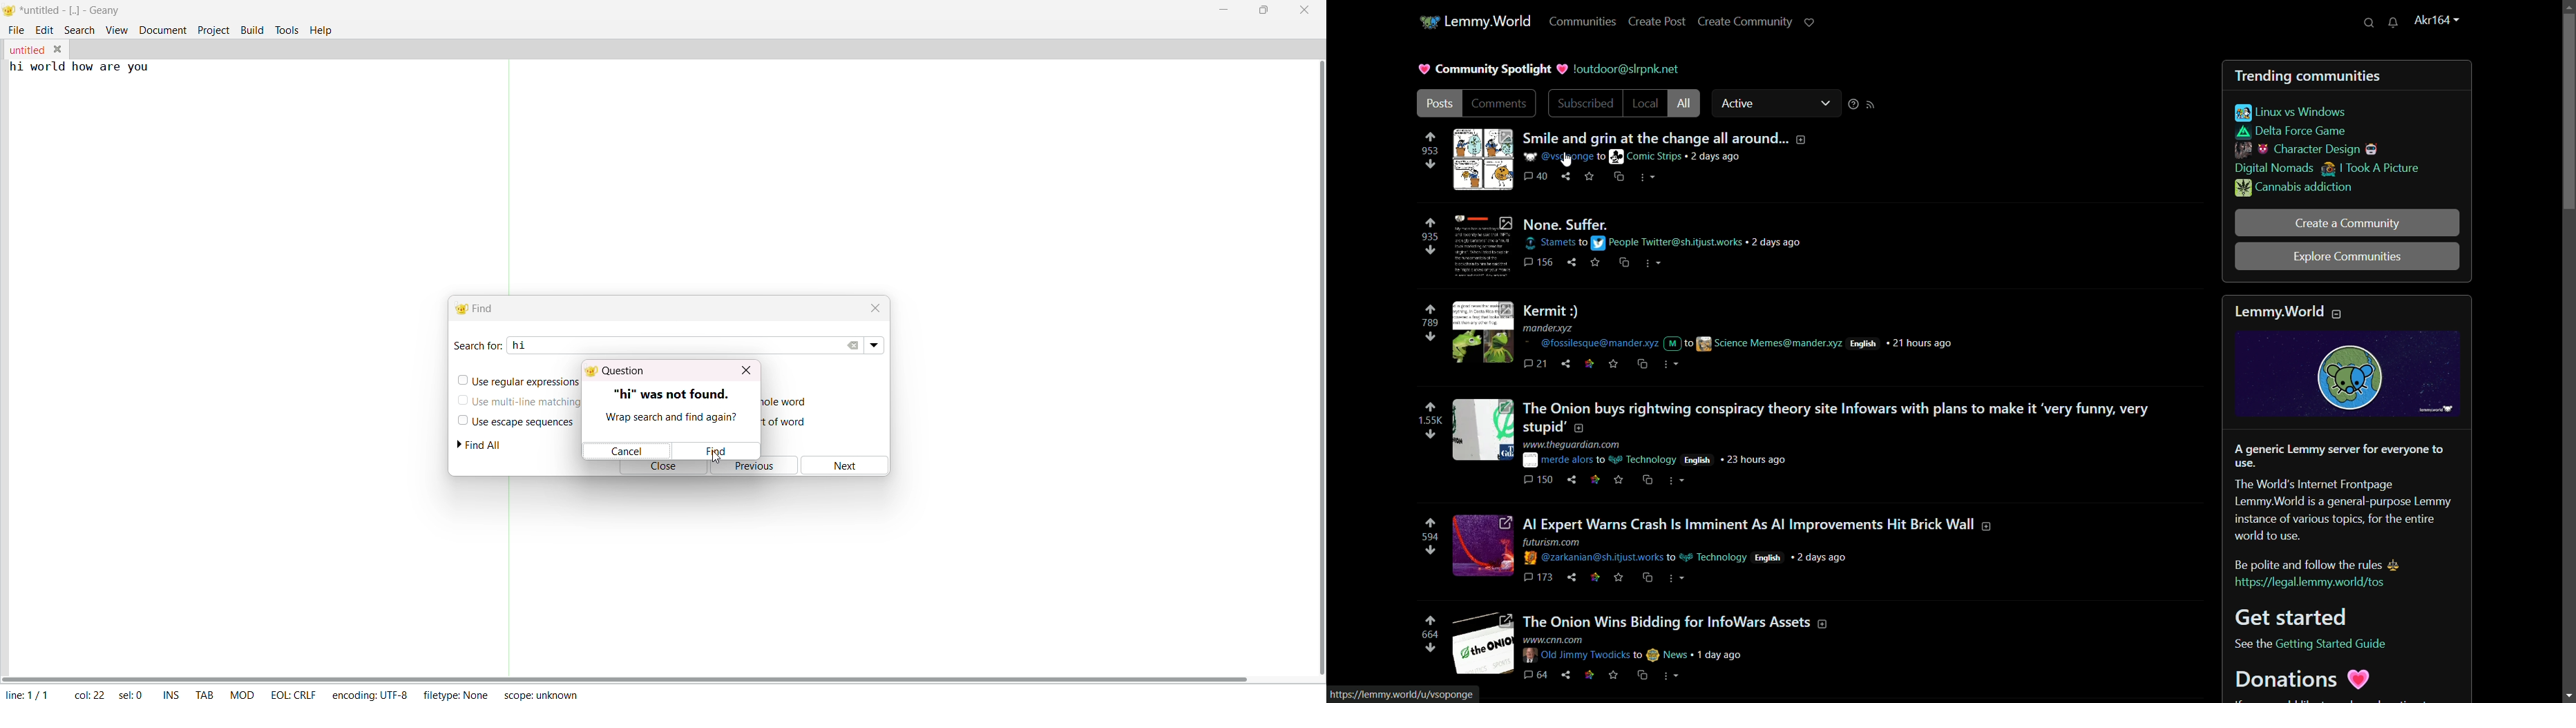 The height and width of the screenshot is (728, 2576). What do you see at coordinates (1613, 676) in the screenshot?
I see `save` at bounding box center [1613, 676].